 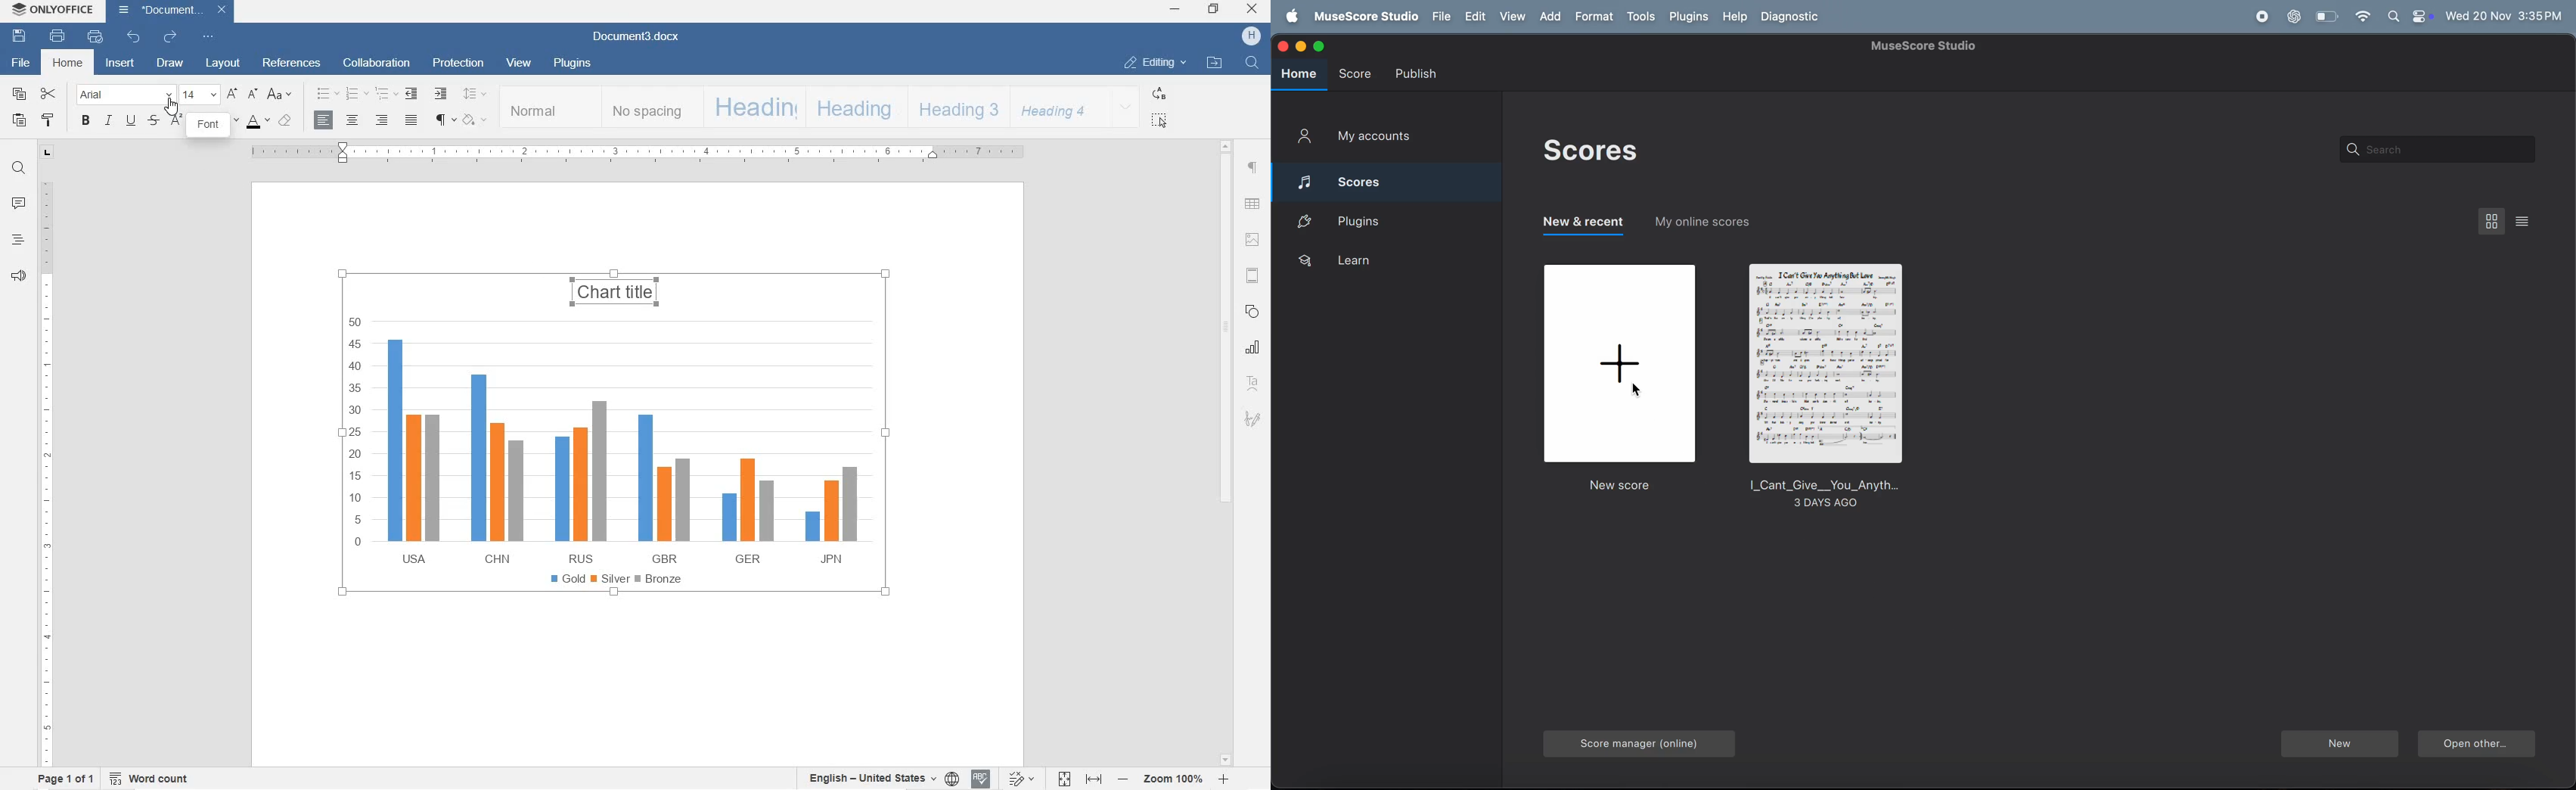 I want to click on MULTILEVEL LISTS, so click(x=386, y=95).